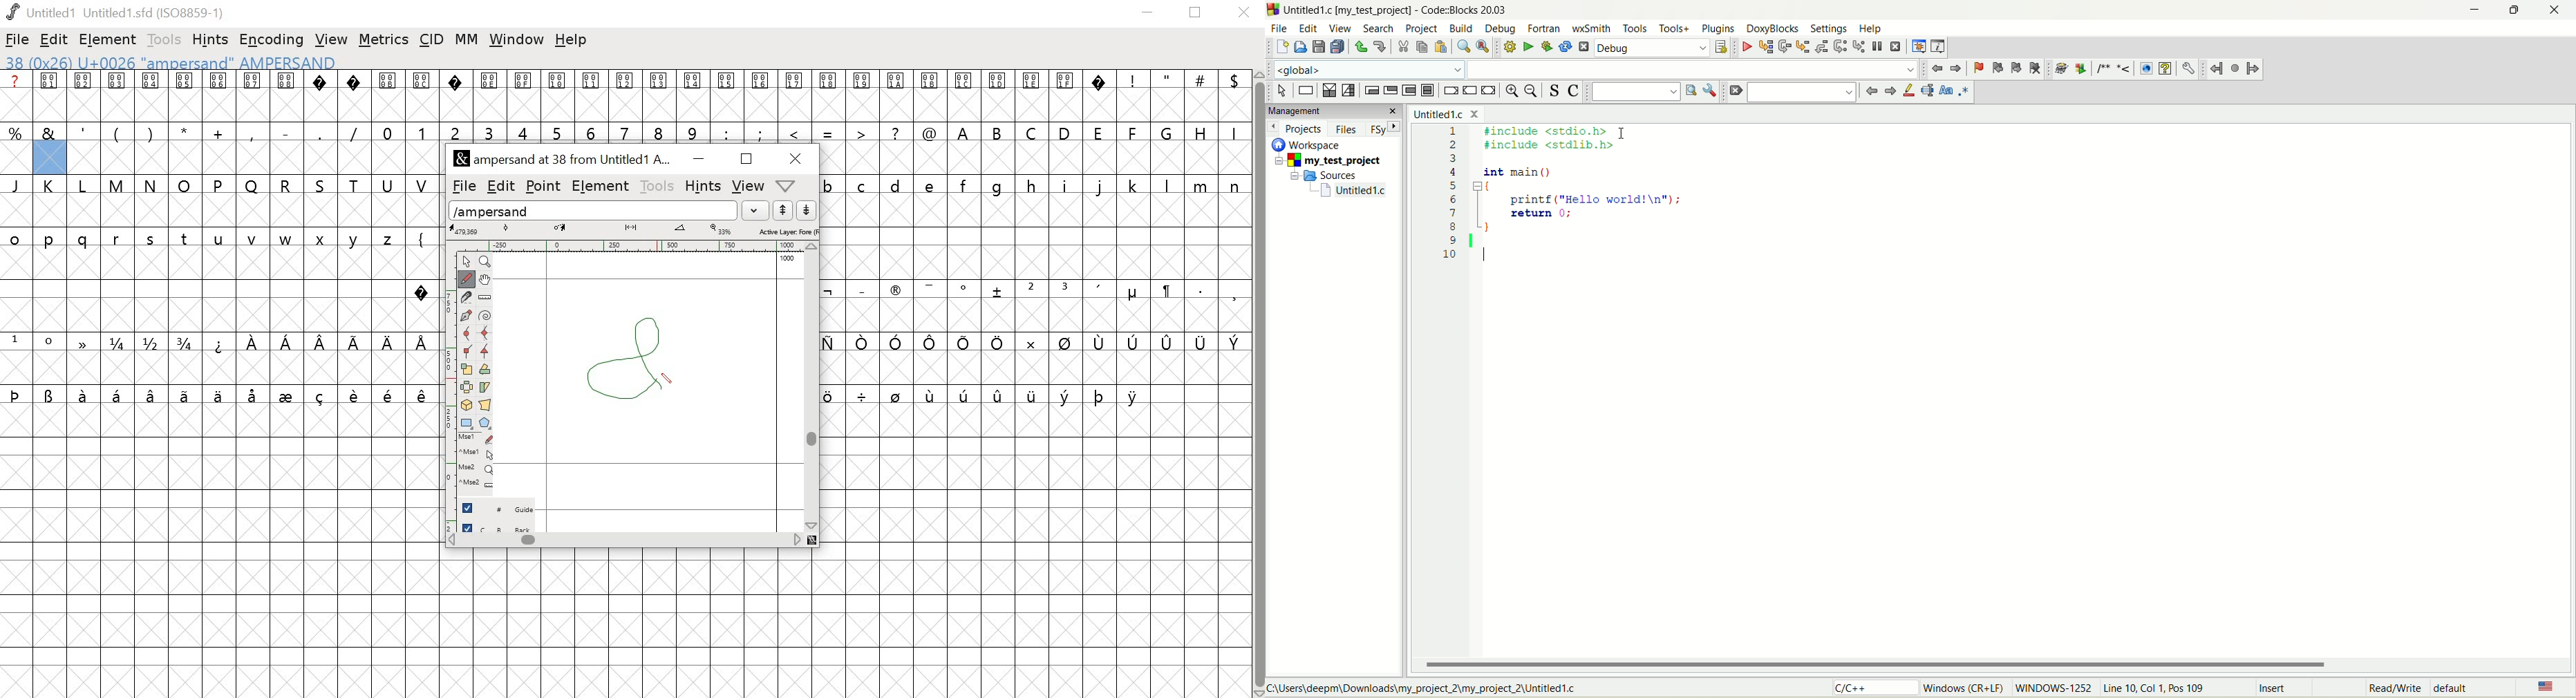  What do you see at coordinates (1388, 90) in the screenshot?
I see `exit condition loop` at bounding box center [1388, 90].